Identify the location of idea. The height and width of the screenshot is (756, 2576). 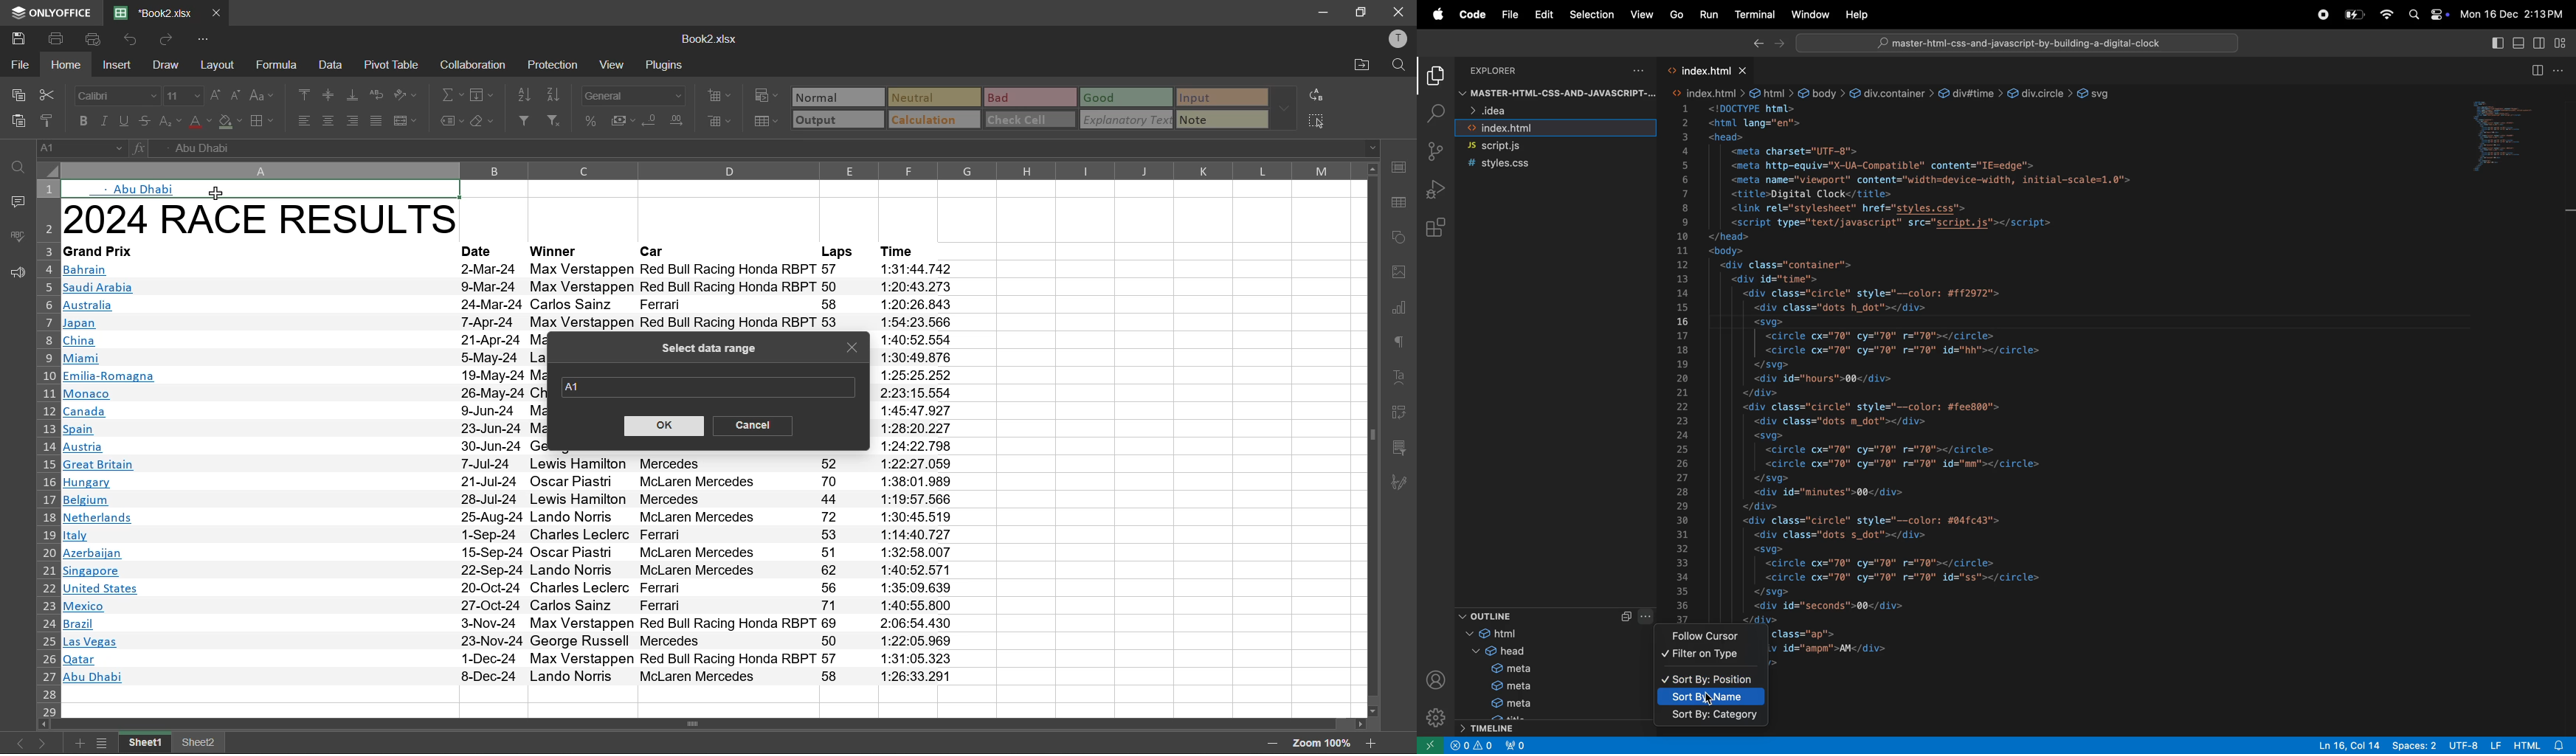
(1540, 112).